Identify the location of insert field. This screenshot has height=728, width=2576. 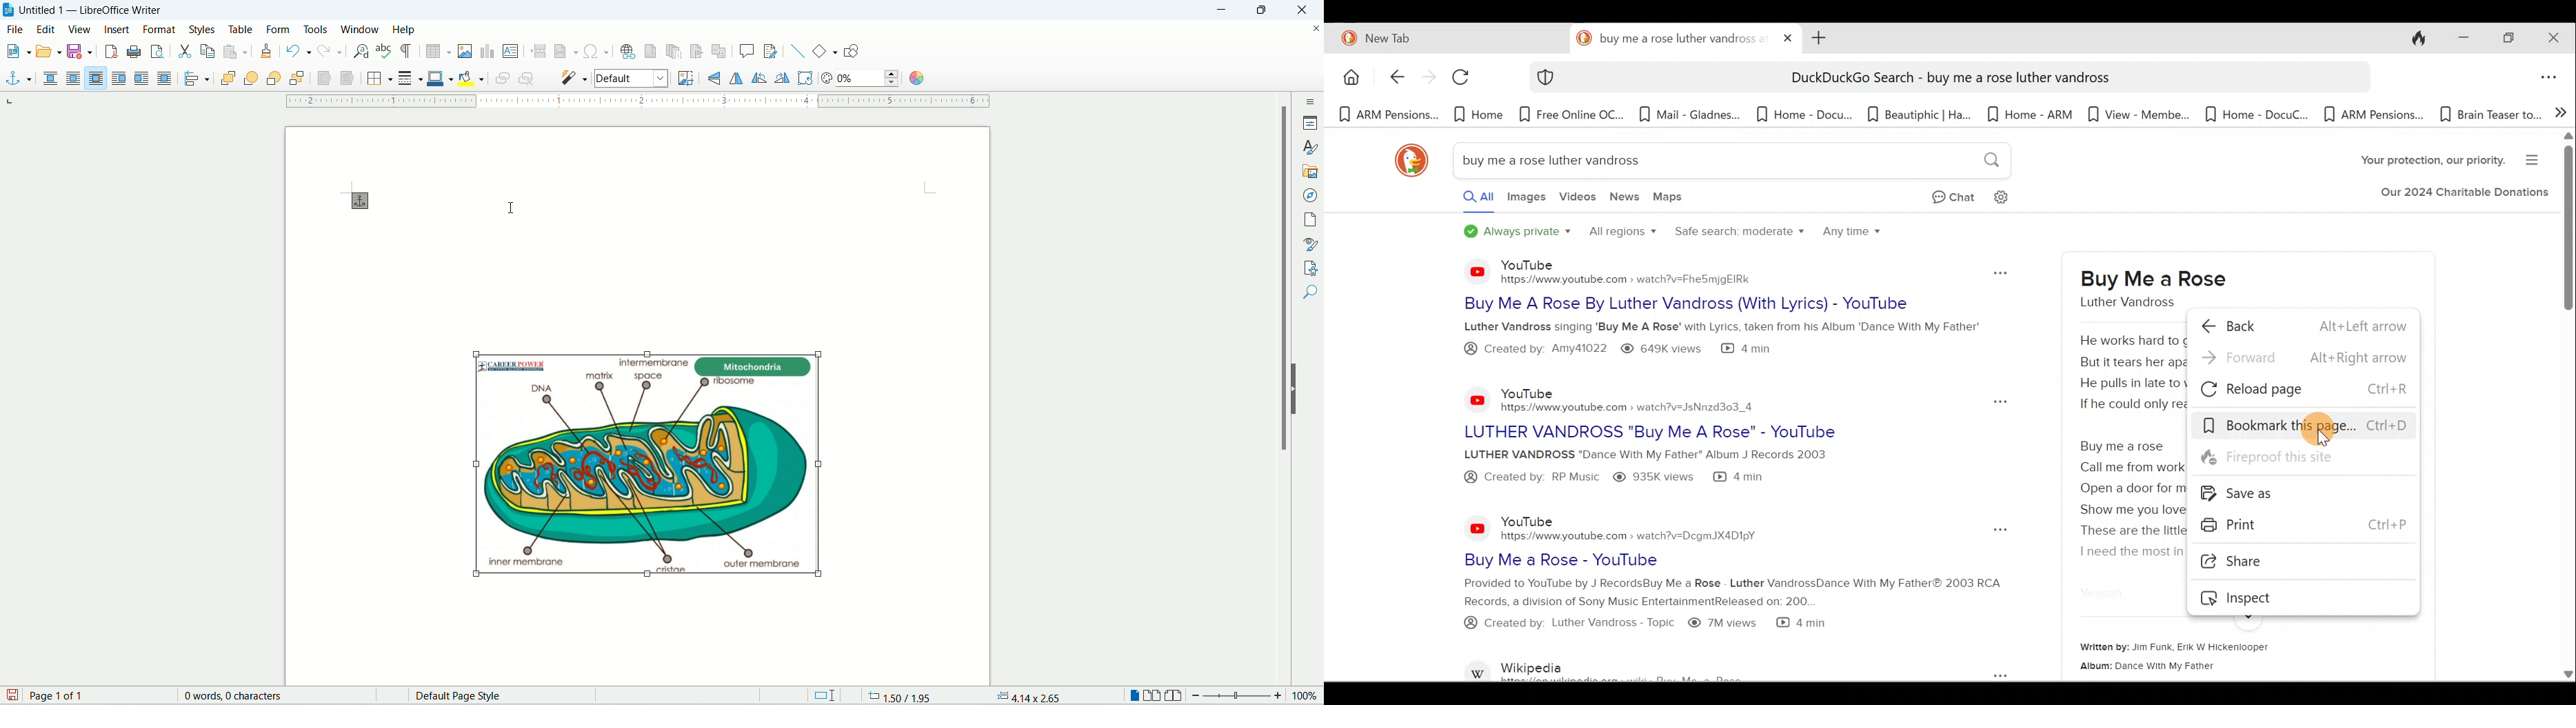
(566, 51).